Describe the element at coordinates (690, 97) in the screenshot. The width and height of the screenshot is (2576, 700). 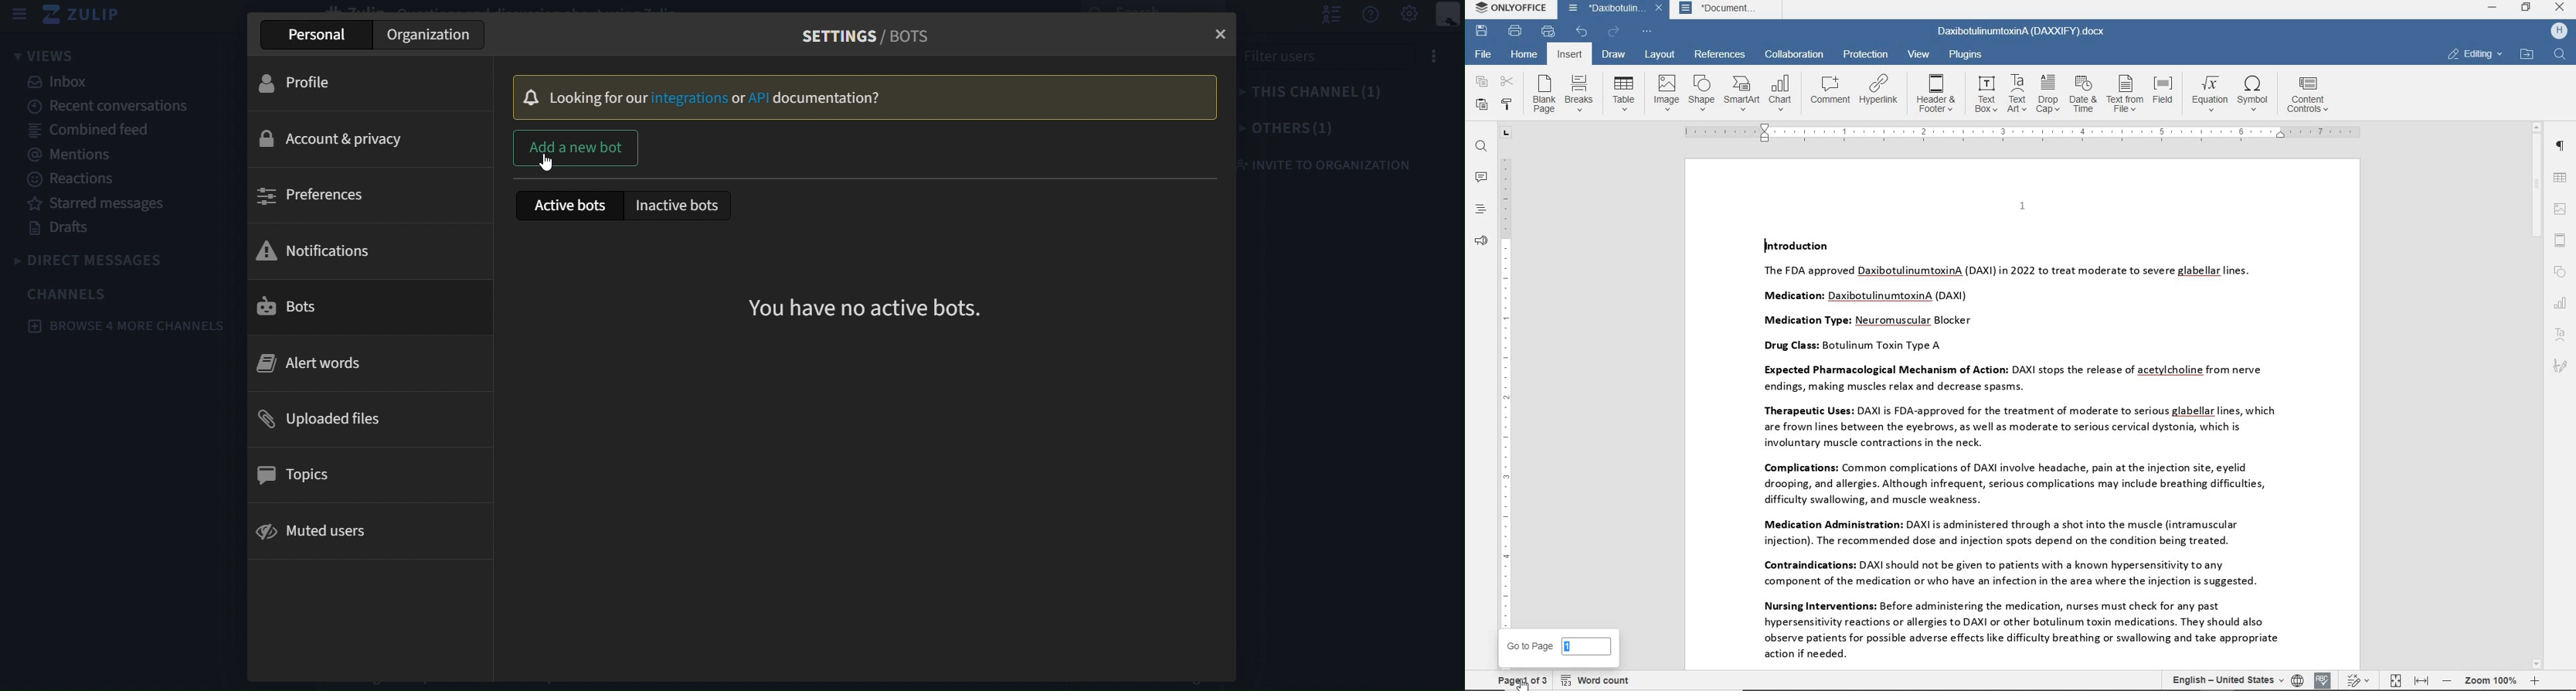
I see `Integration` at that location.